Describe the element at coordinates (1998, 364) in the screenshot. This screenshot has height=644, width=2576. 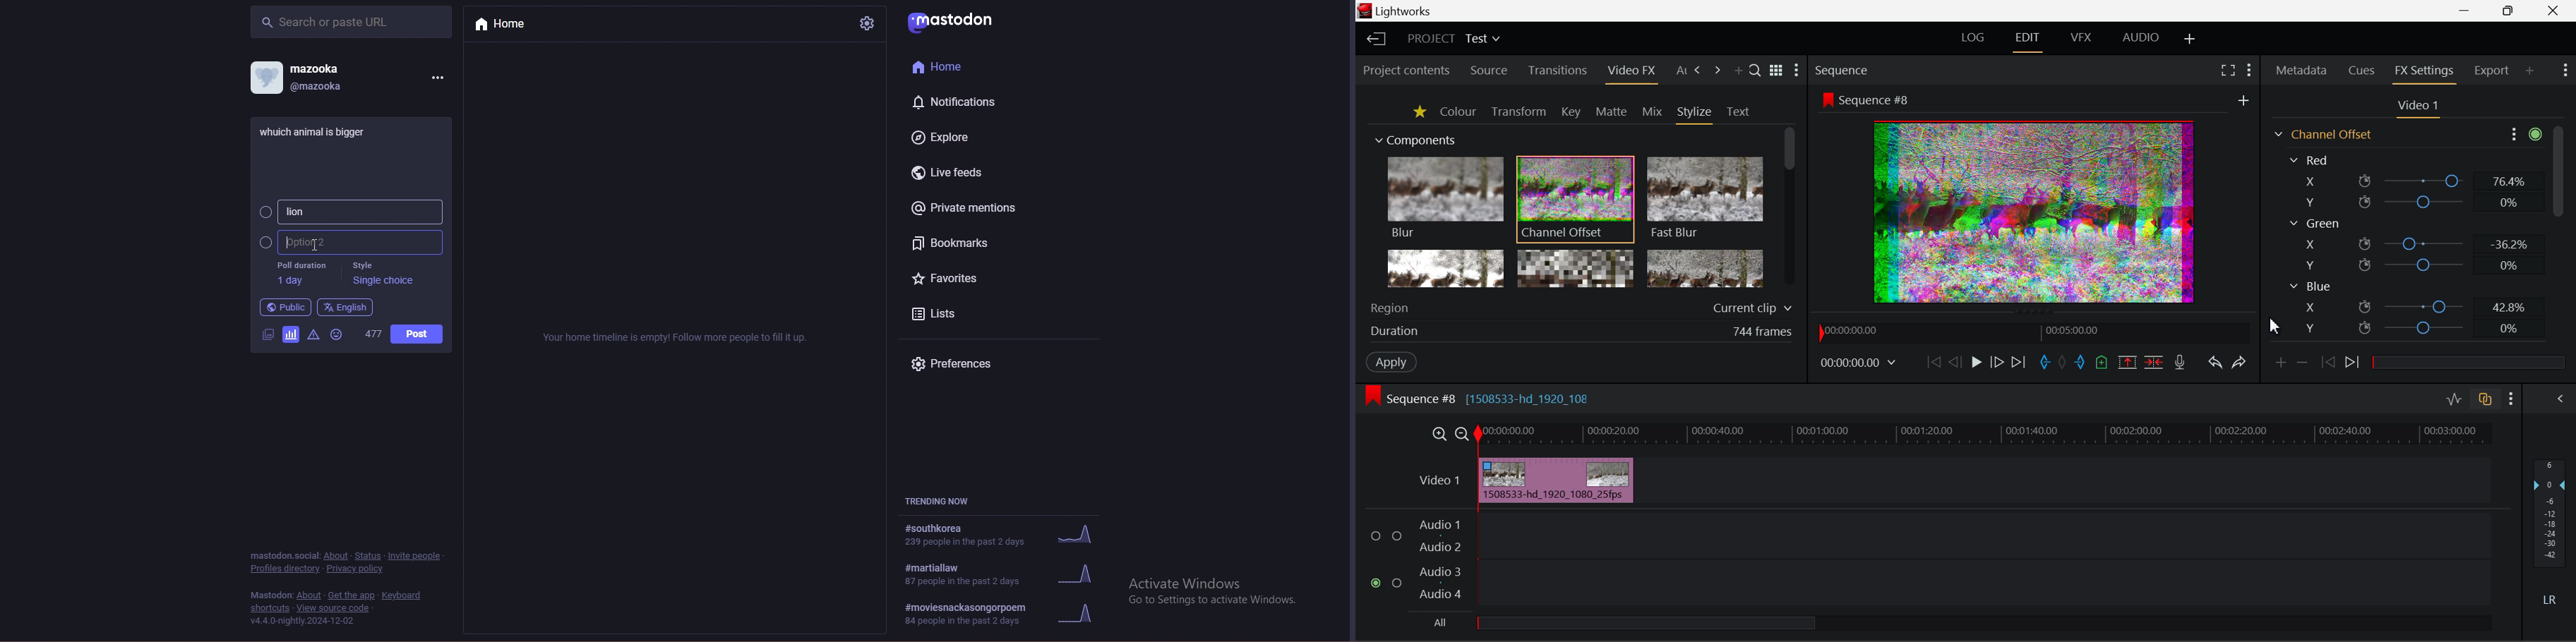
I see `Go Forward` at that location.